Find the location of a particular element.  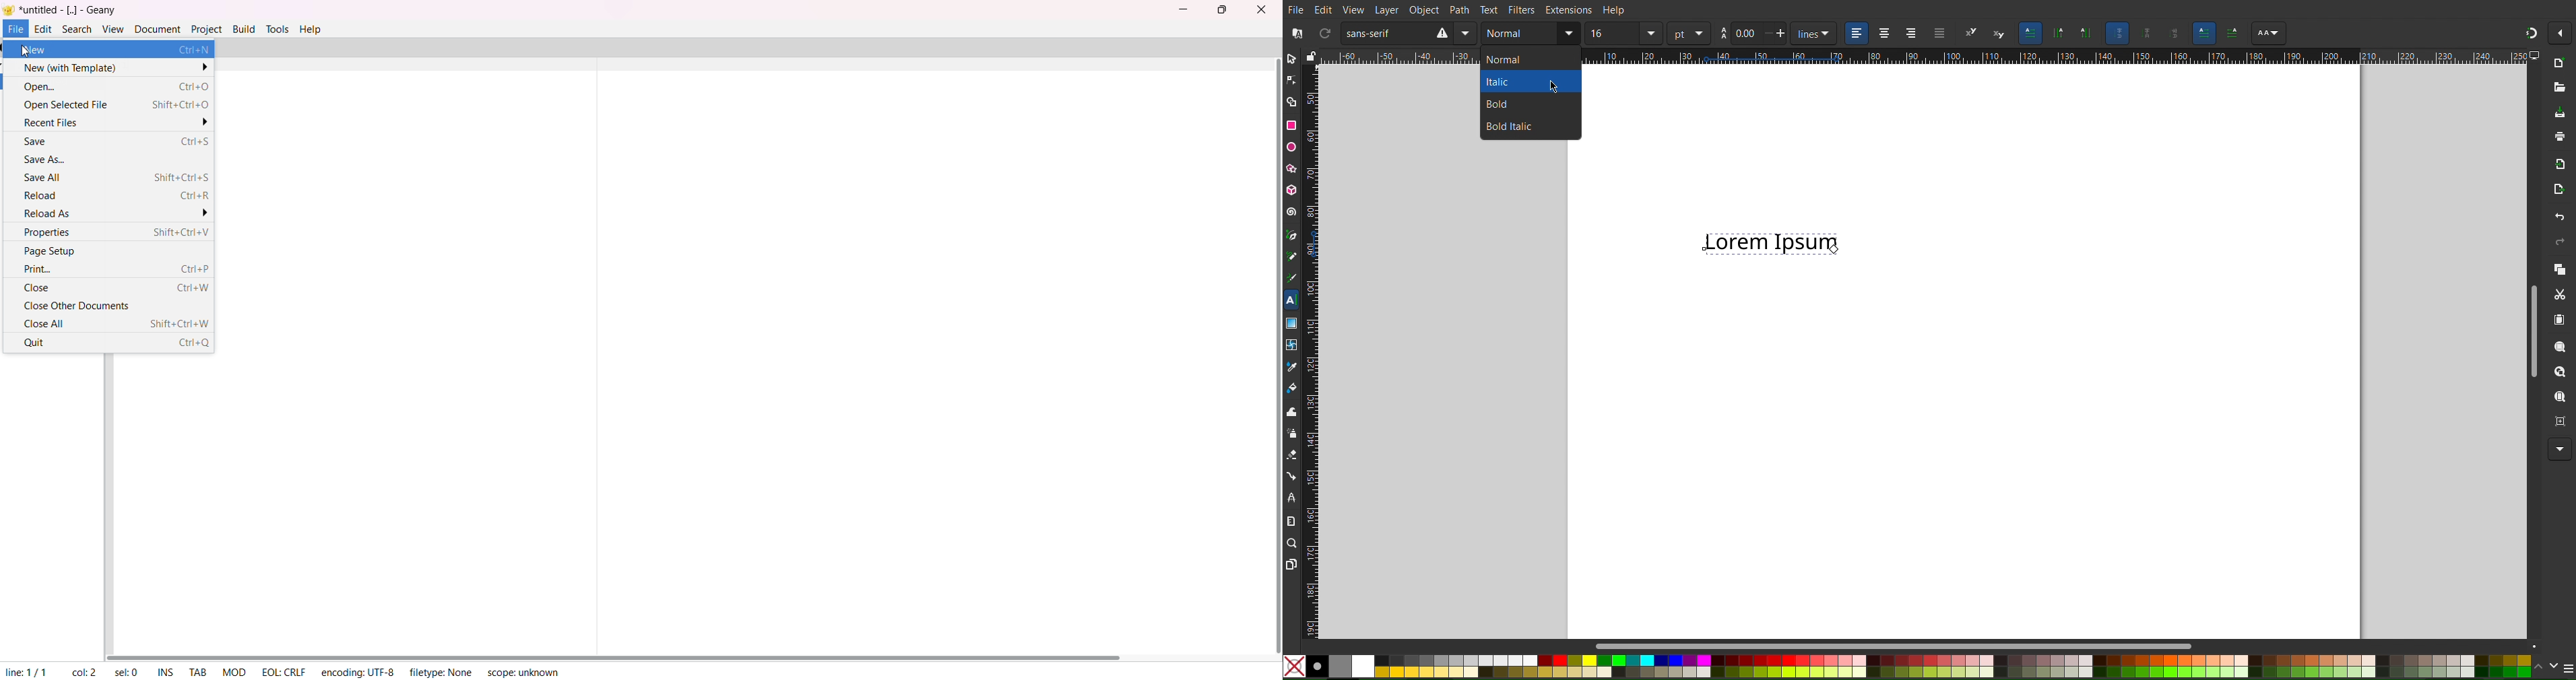

Undo is located at coordinates (2557, 217).